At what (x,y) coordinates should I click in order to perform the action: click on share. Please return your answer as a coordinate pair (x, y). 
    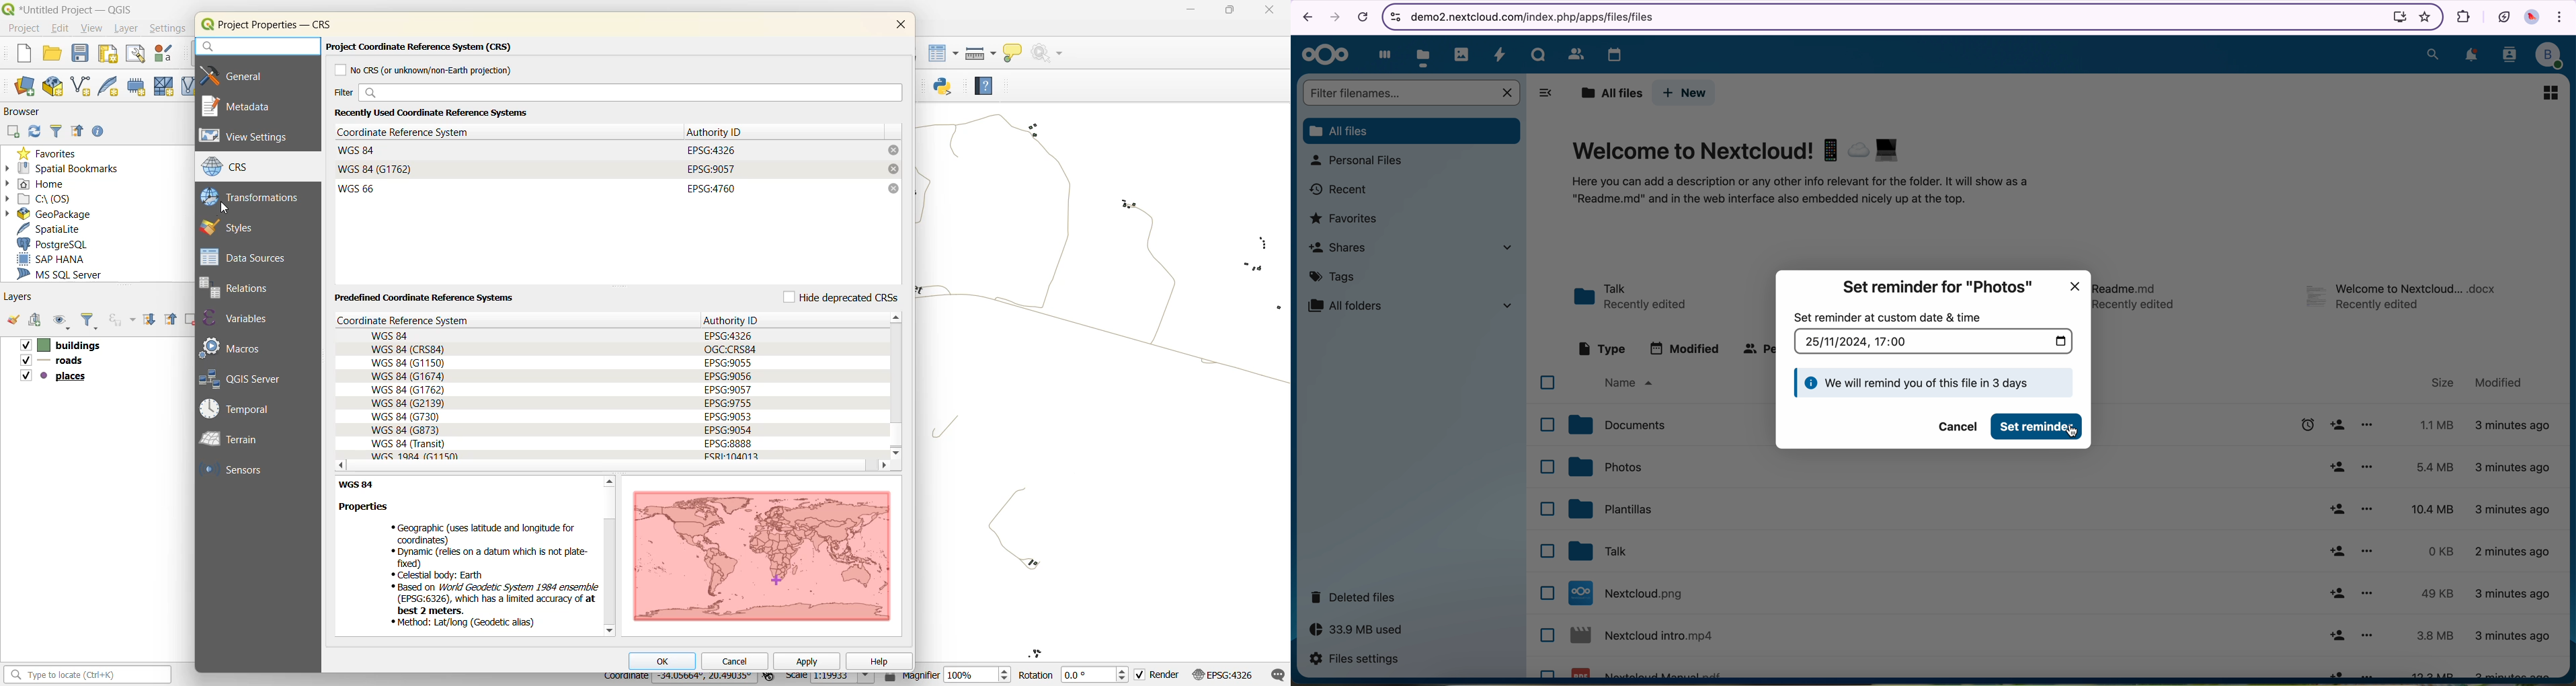
    Looking at the image, I should click on (2335, 593).